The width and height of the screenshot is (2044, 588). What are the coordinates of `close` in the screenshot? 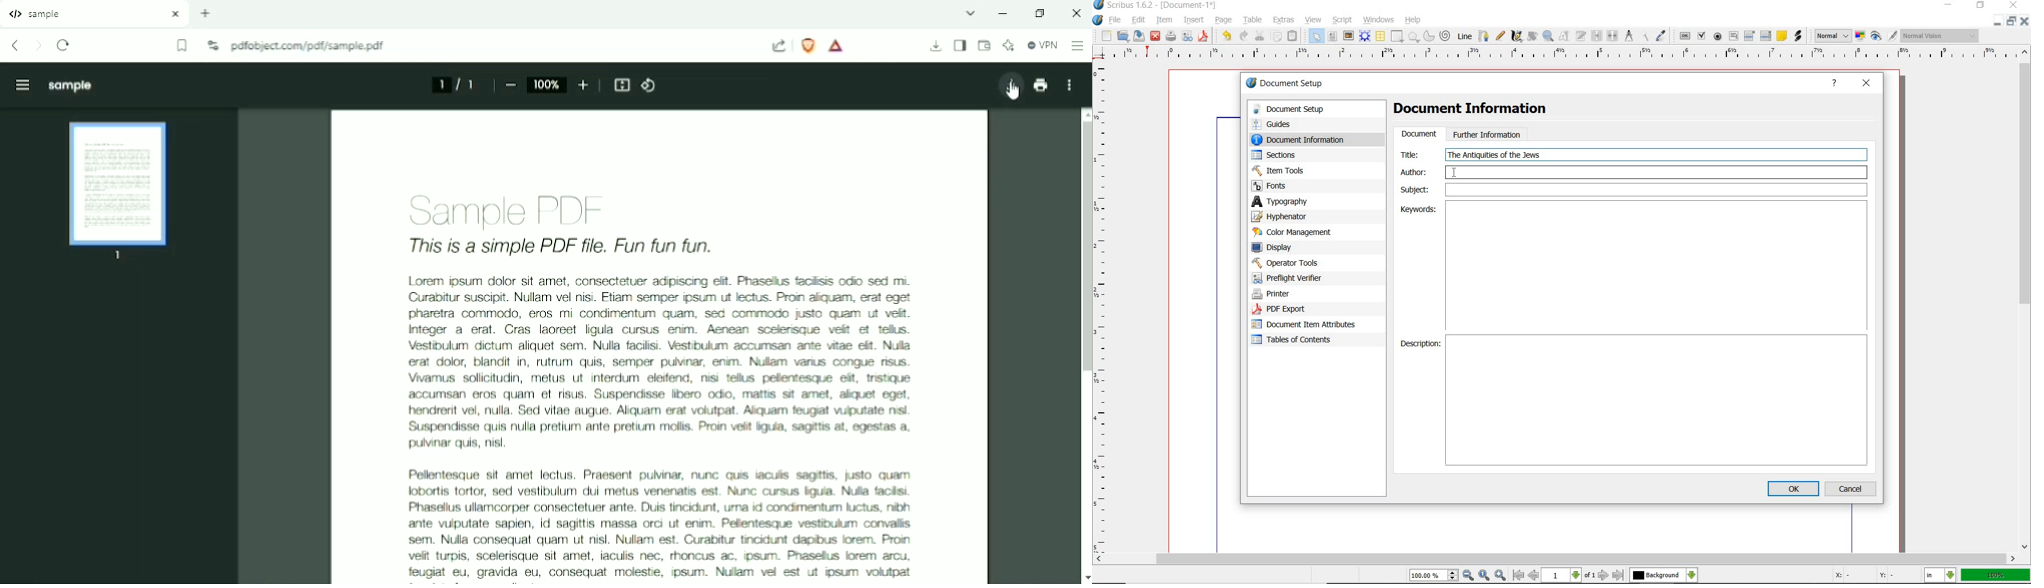 It's located at (1156, 37).